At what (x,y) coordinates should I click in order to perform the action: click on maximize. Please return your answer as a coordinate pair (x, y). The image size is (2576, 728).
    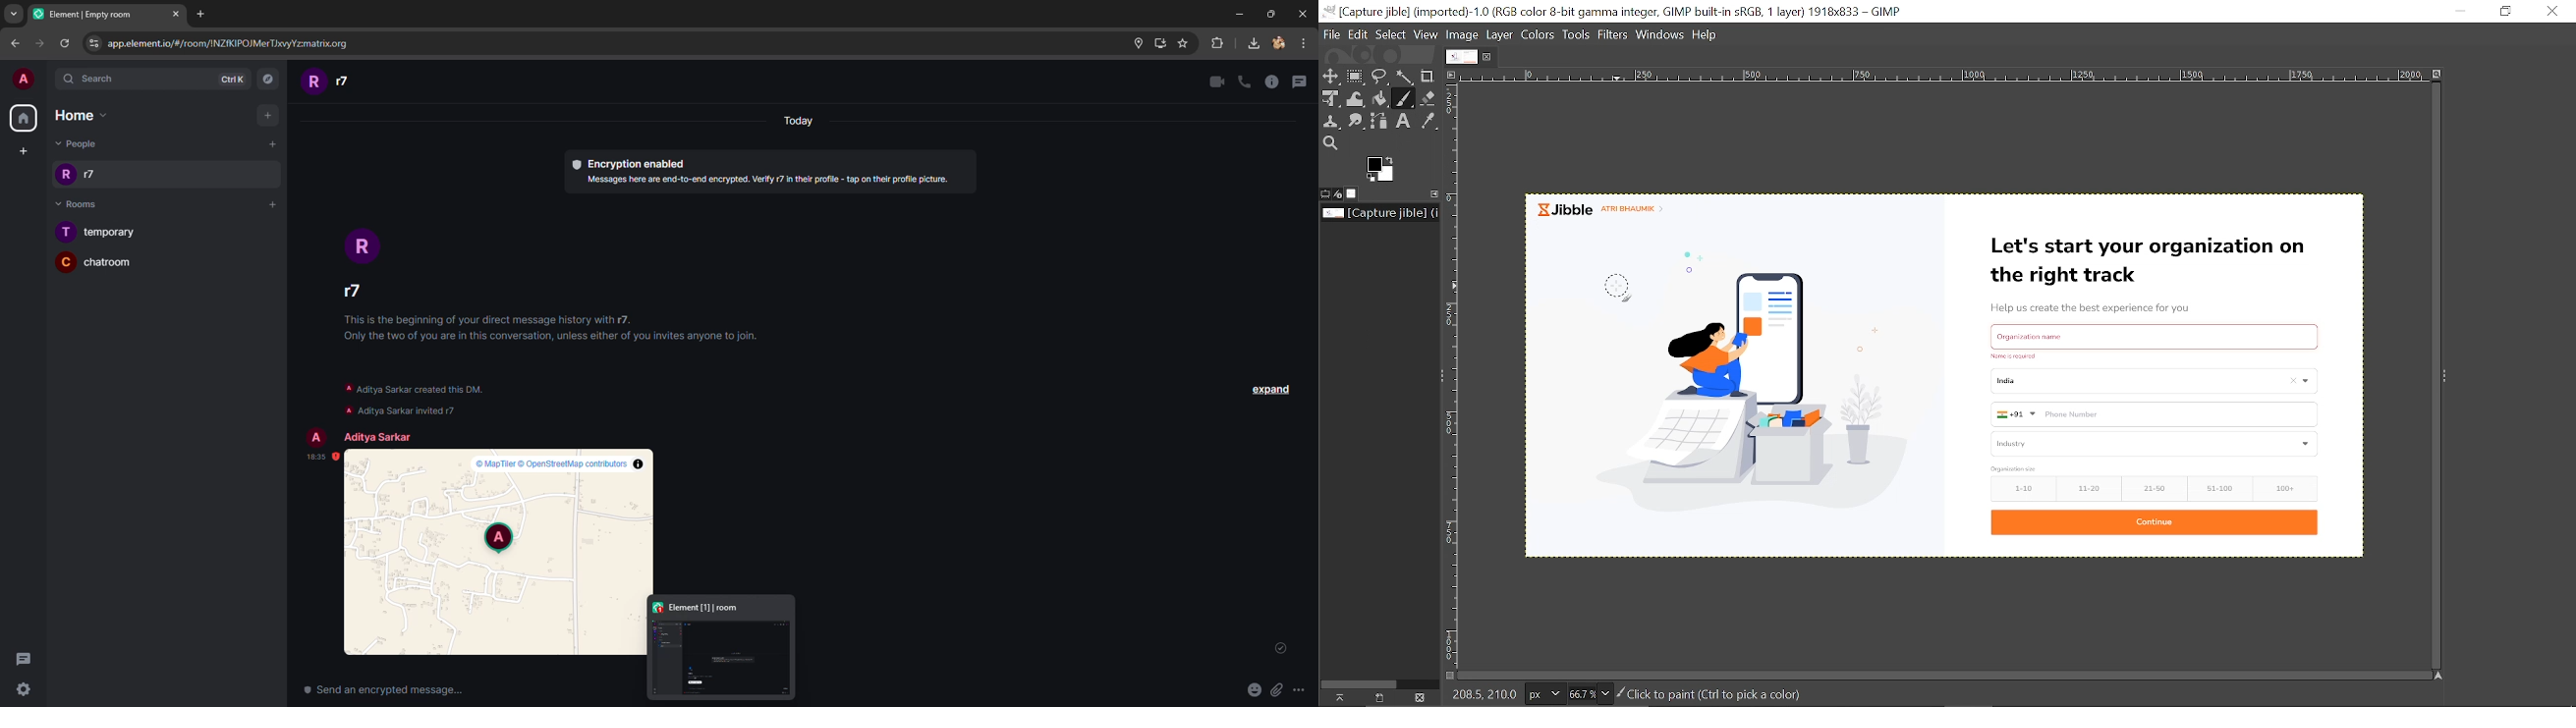
    Looking at the image, I should click on (1271, 12).